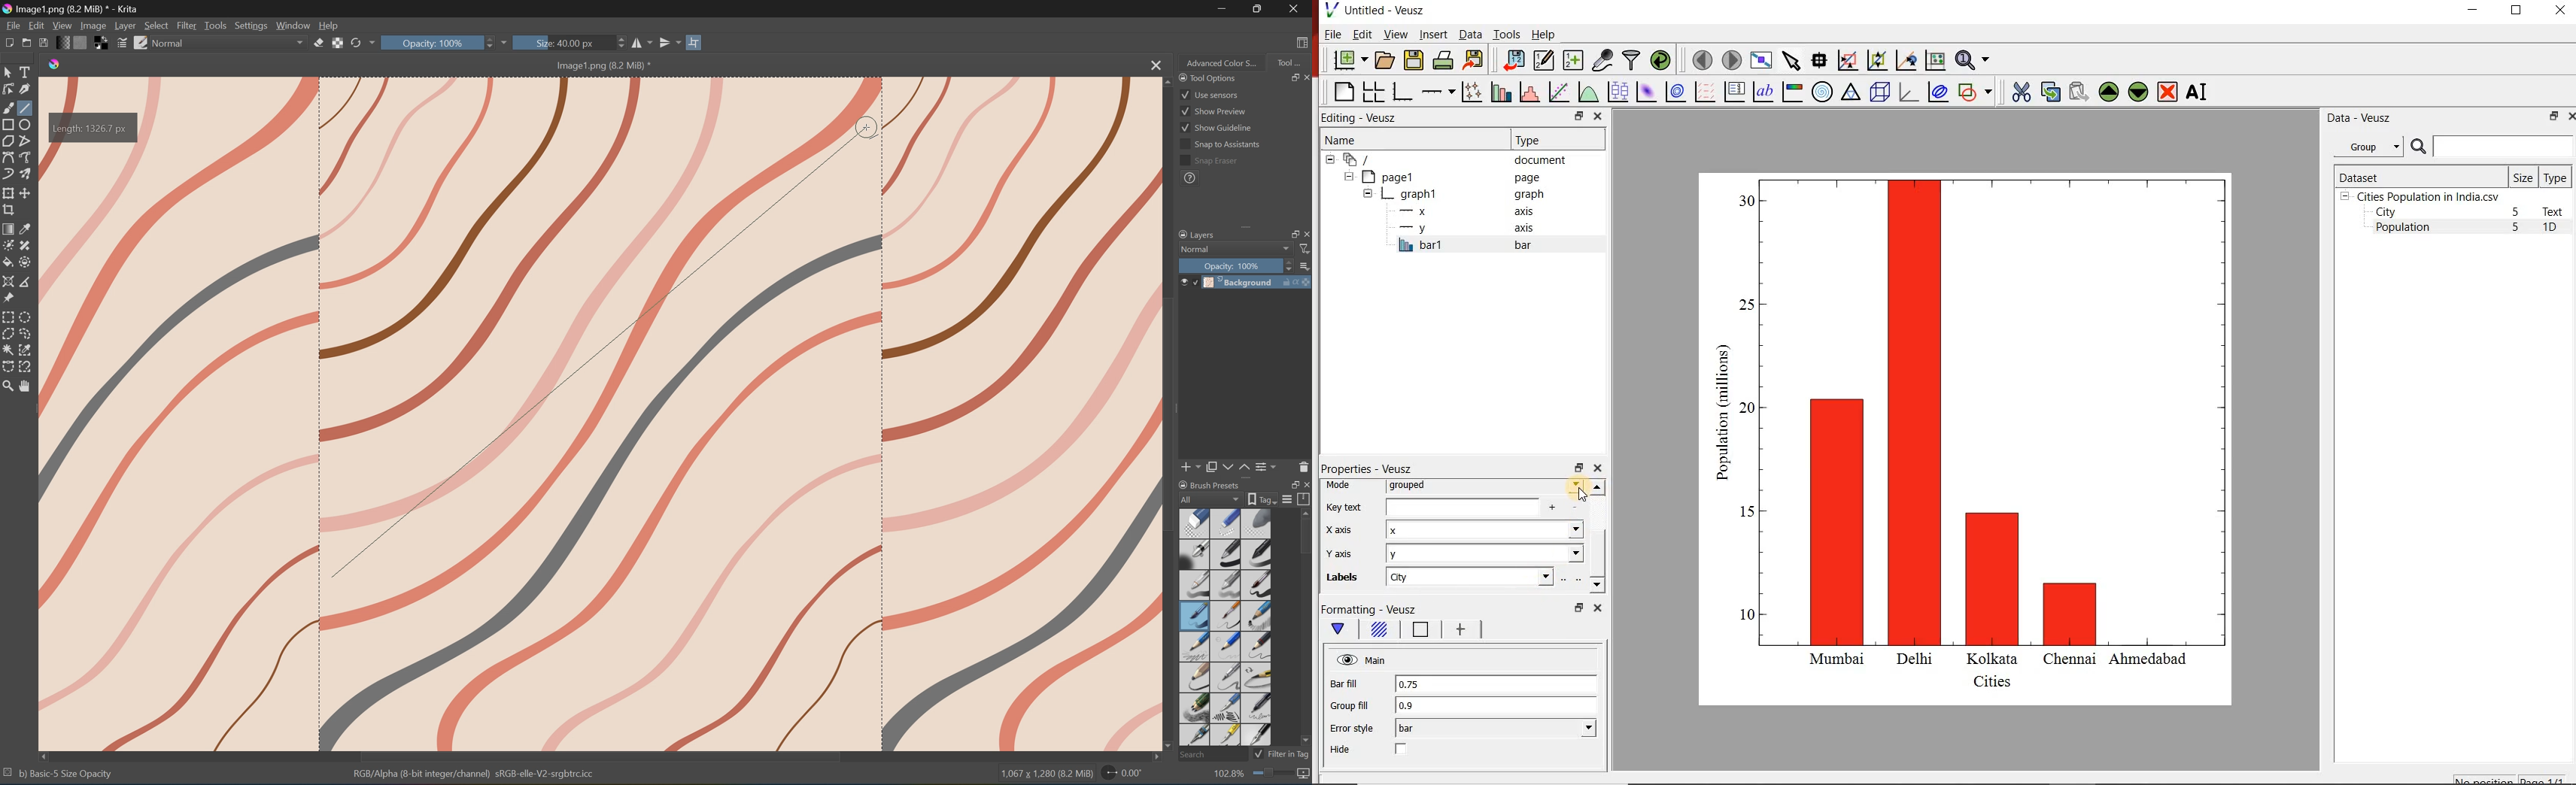 This screenshot has height=812, width=2576. Describe the element at coordinates (8, 210) in the screenshot. I see `Crop the image to an area` at that location.